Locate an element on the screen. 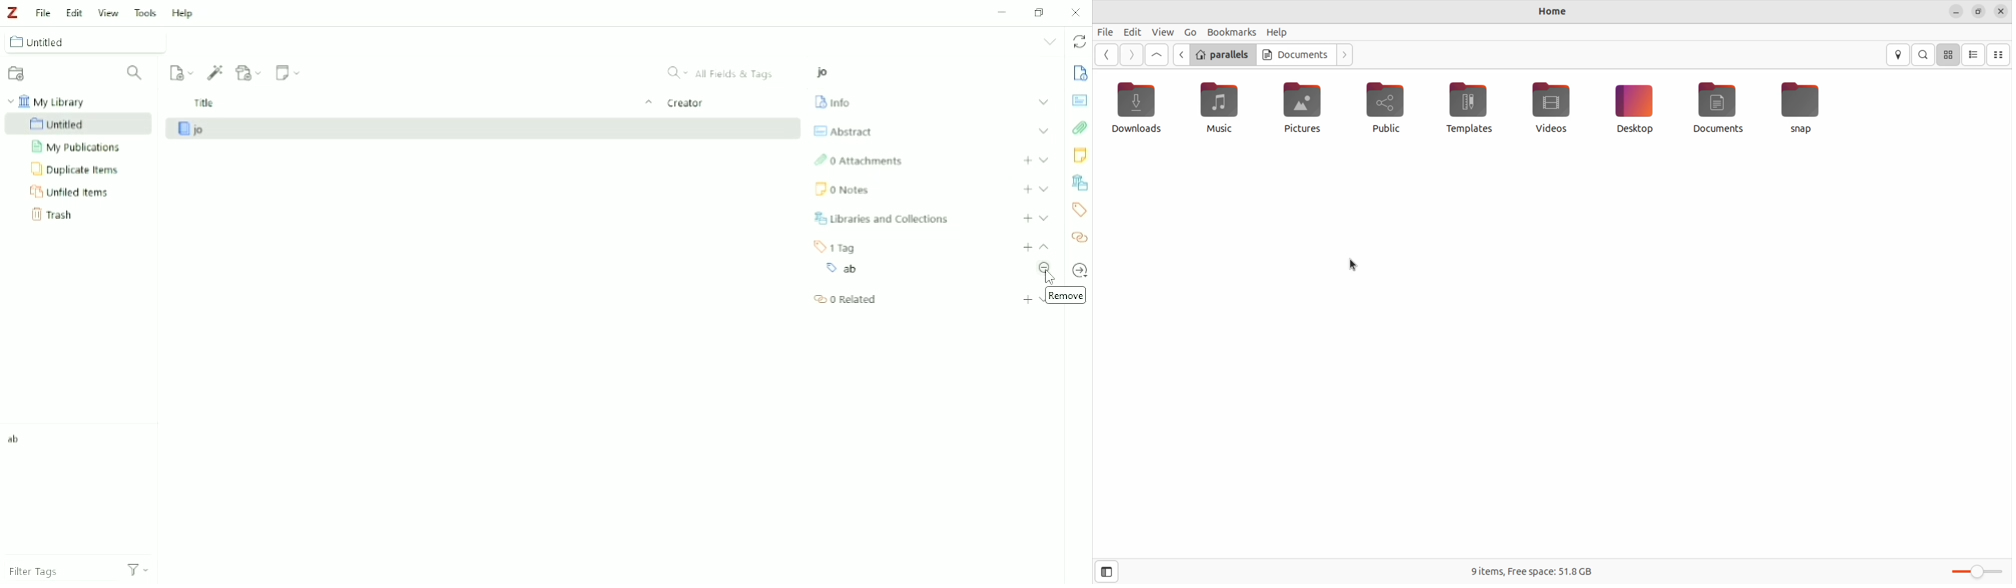 This screenshot has width=2016, height=588. Logo is located at coordinates (12, 13).